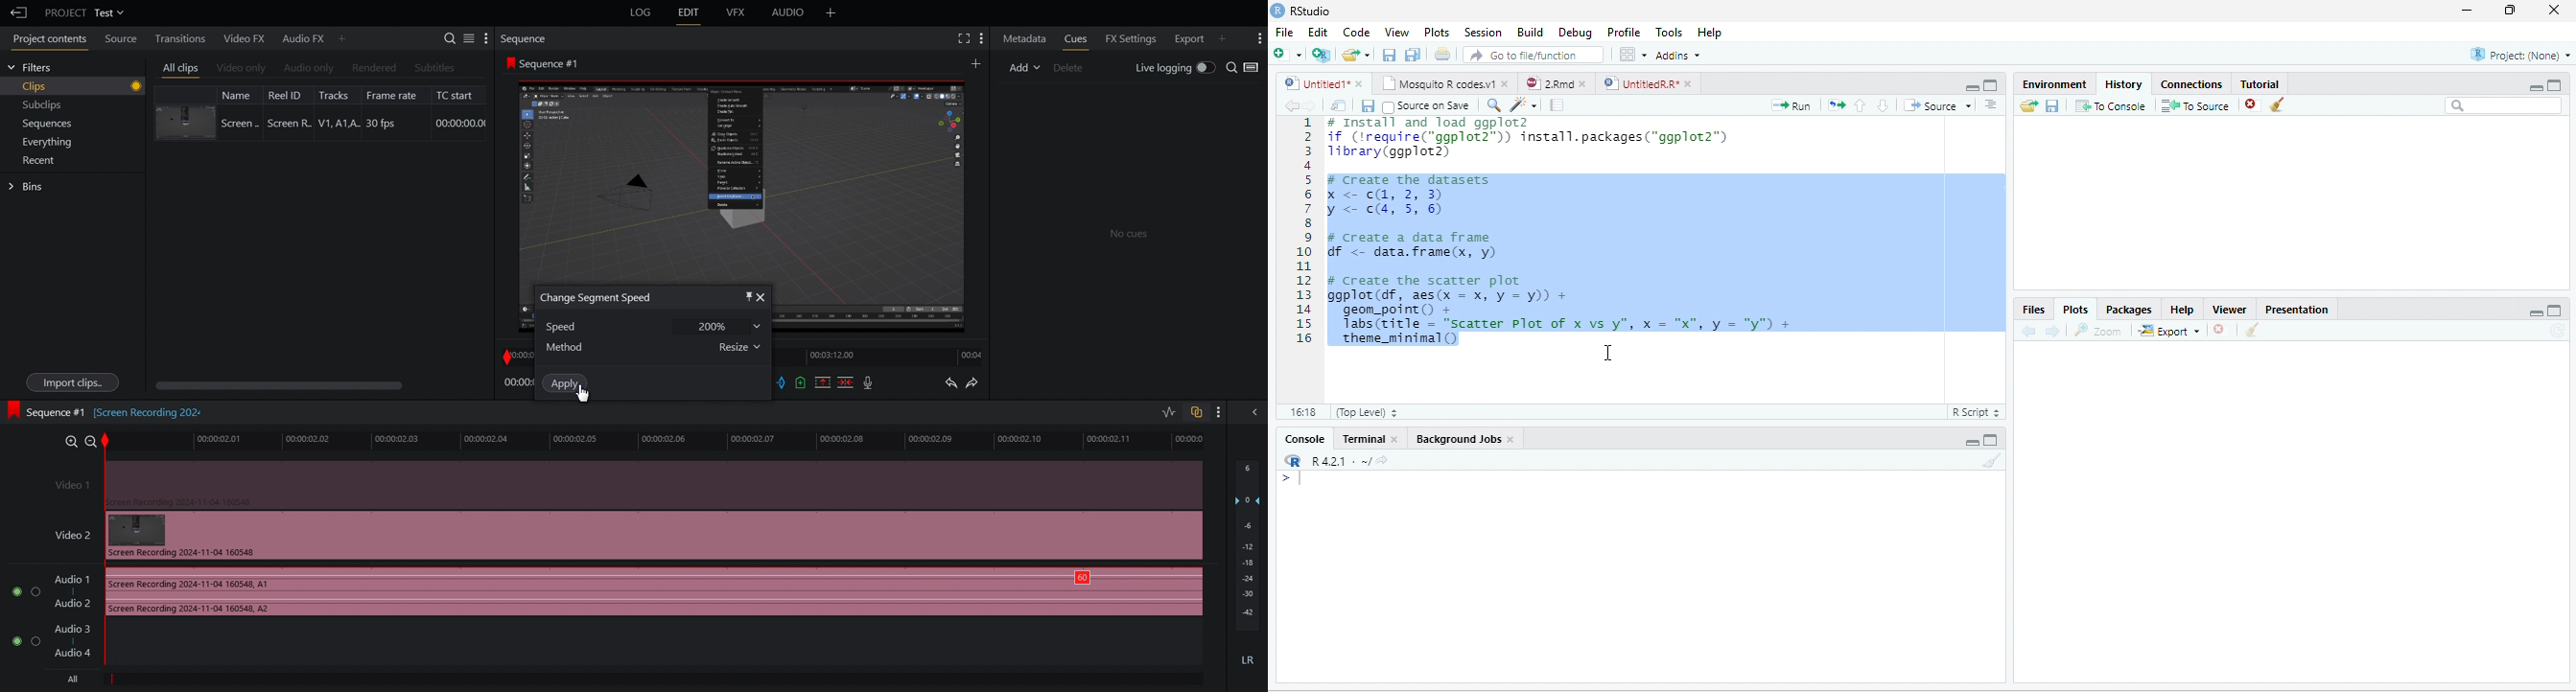 This screenshot has width=2576, height=700. Describe the element at coordinates (302, 386) in the screenshot. I see `Scroll bar` at that location.